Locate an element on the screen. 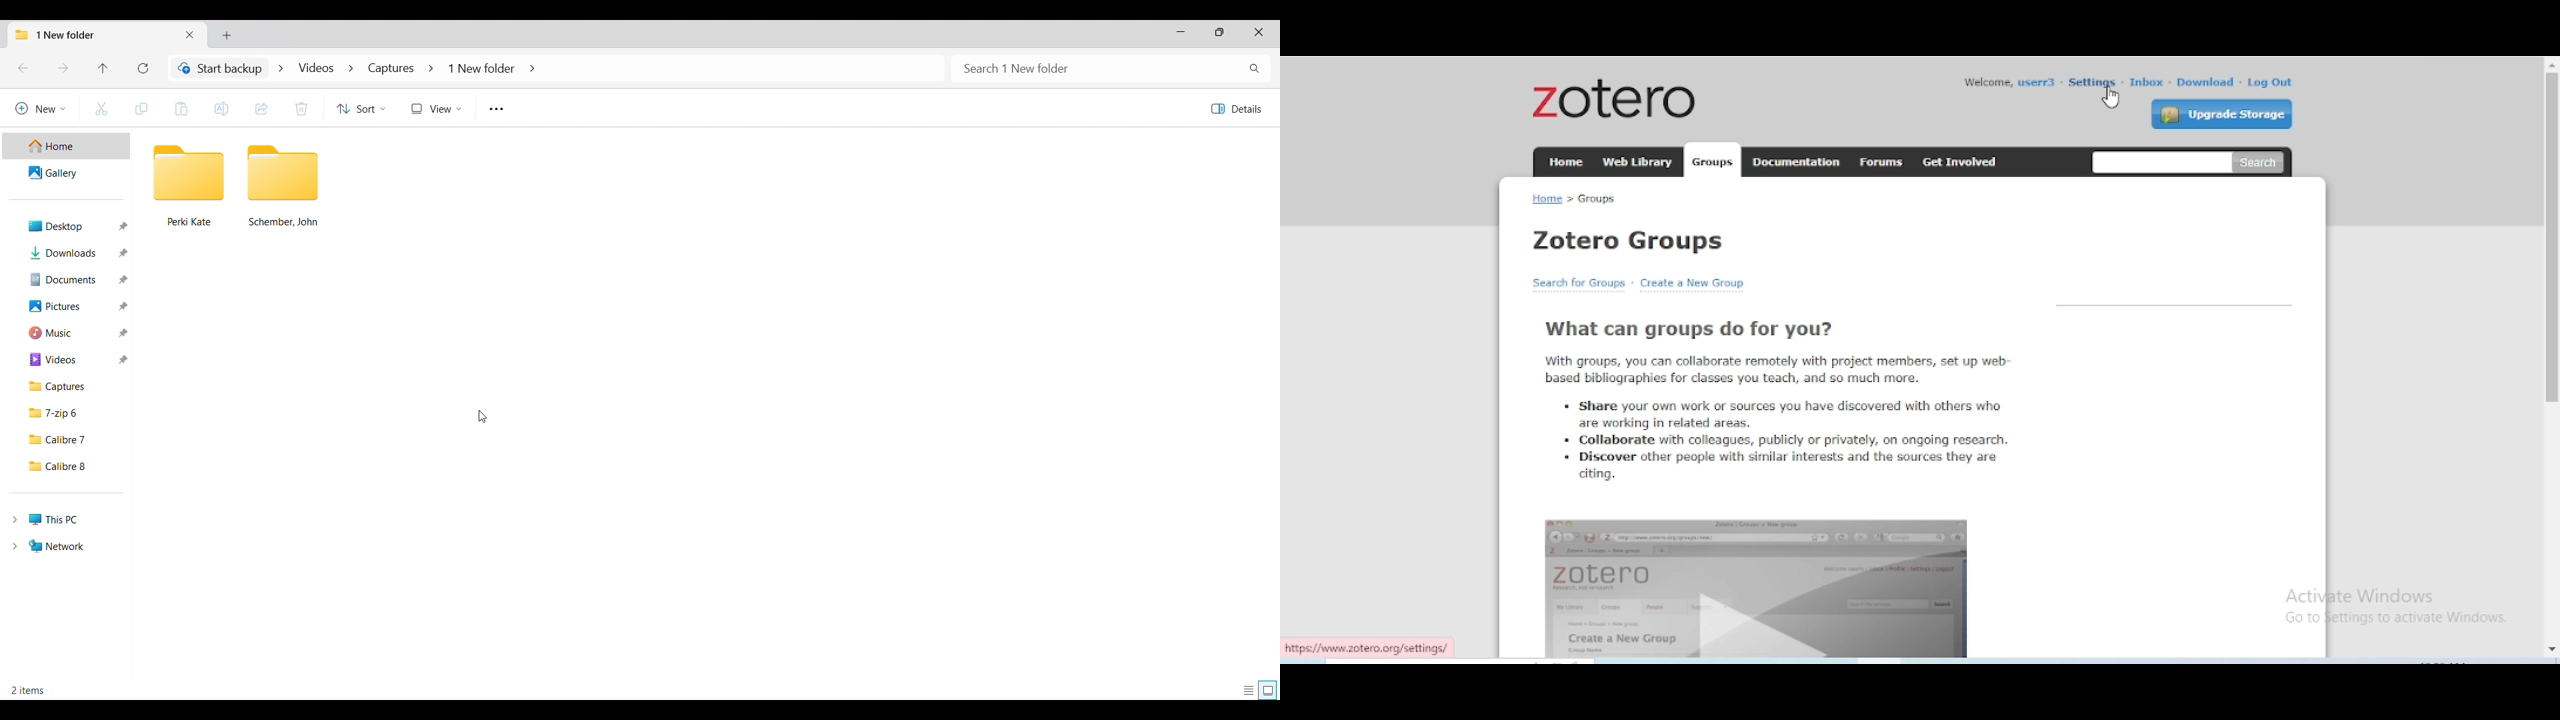  Share is located at coordinates (262, 109).